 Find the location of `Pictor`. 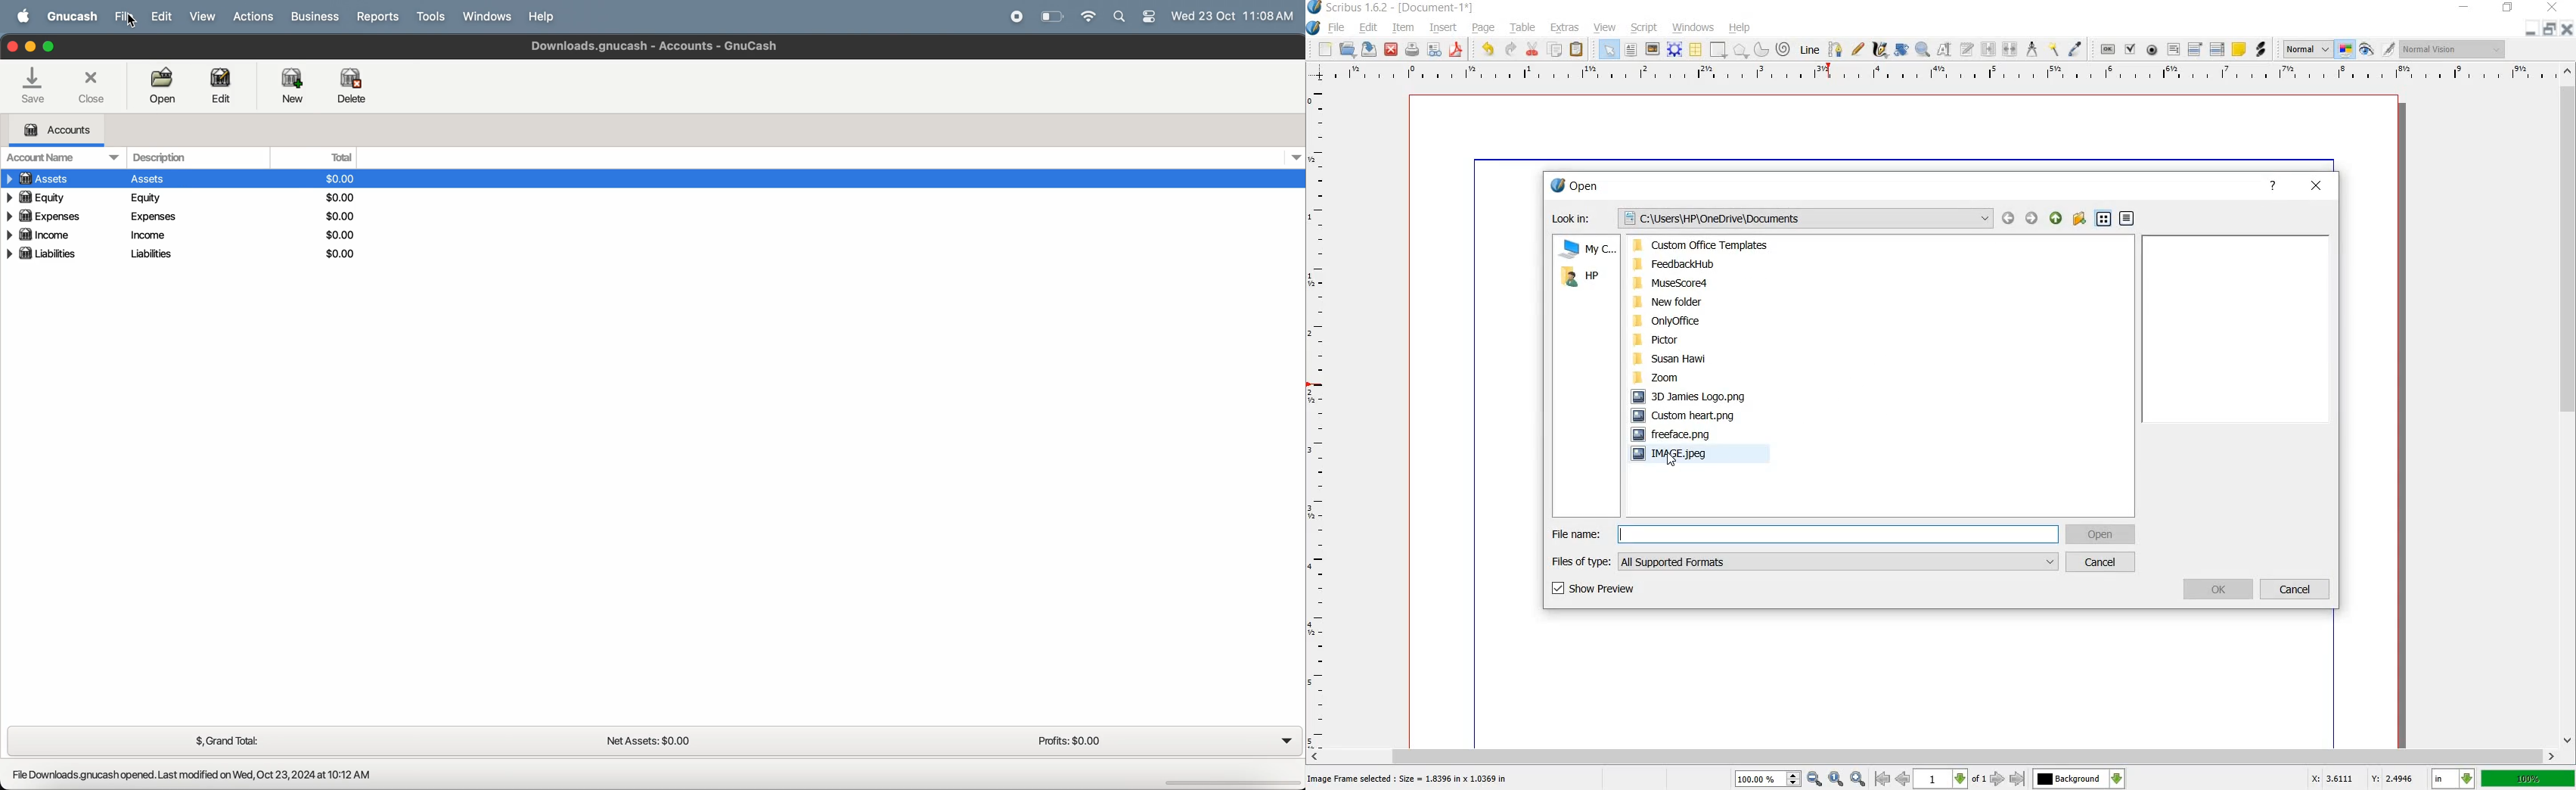

Pictor is located at coordinates (1660, 340).